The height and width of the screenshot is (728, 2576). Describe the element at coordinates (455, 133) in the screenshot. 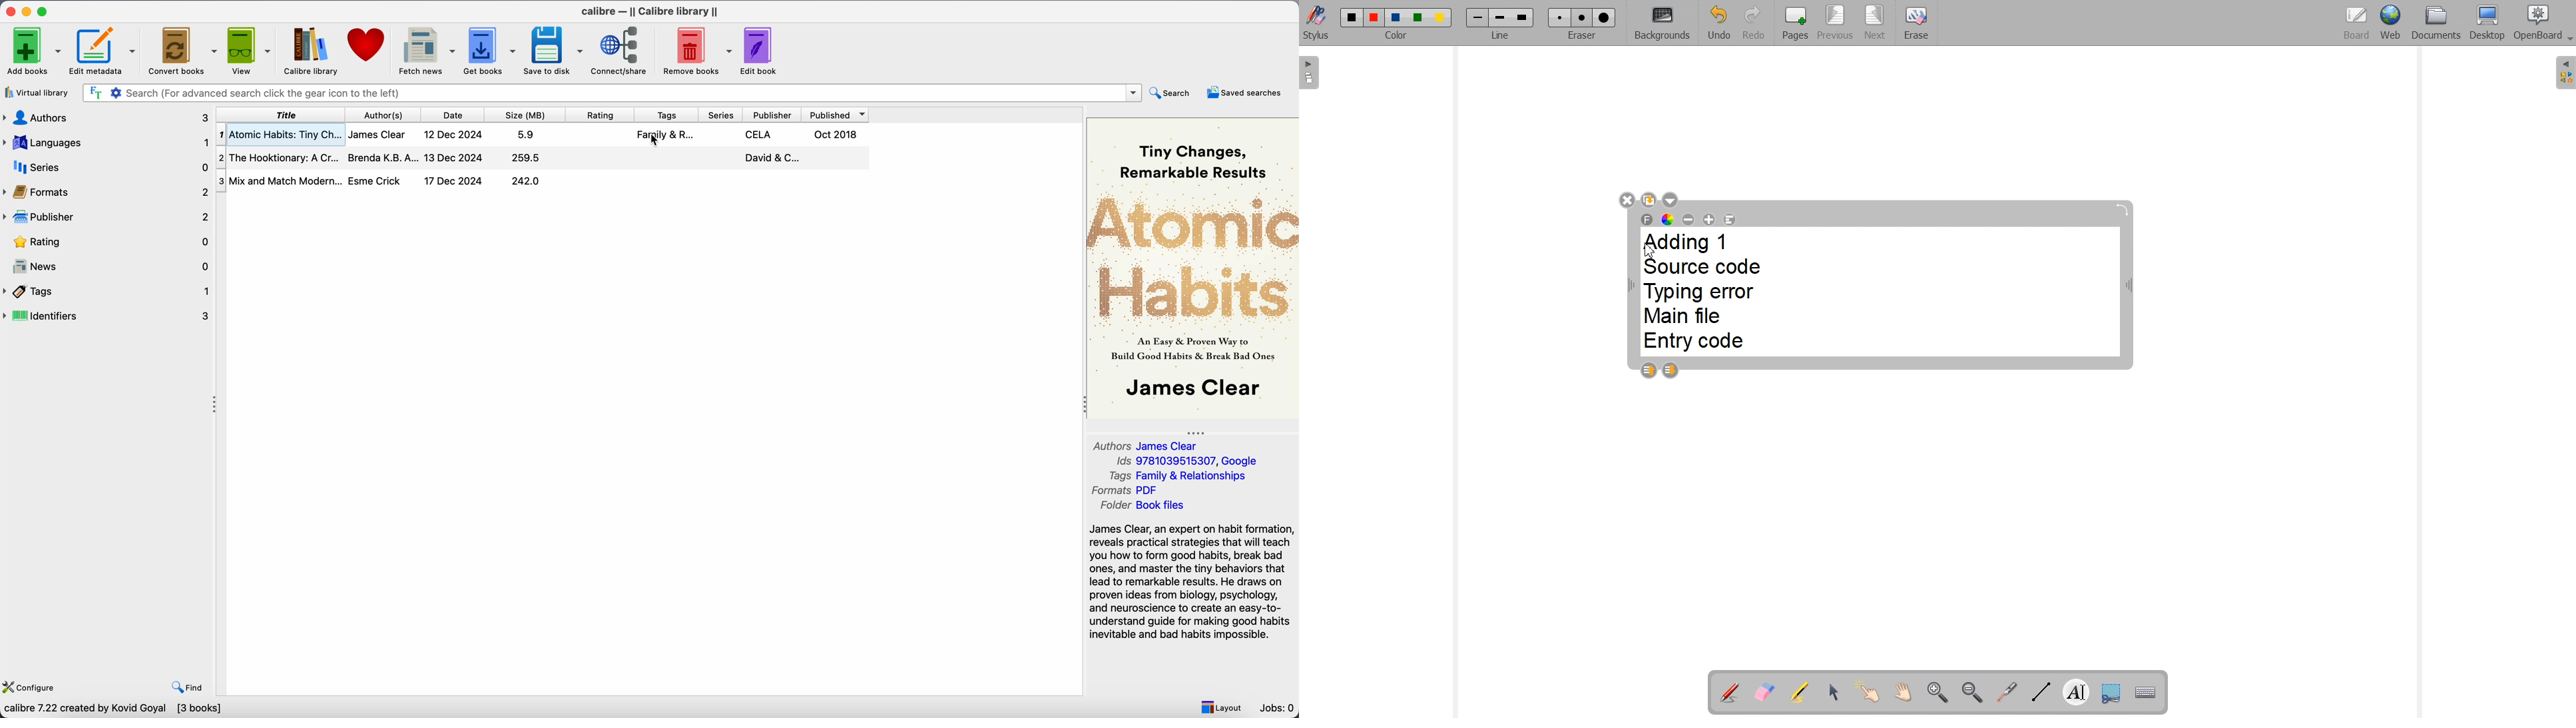

I see `12 Dec 2024` at that location.